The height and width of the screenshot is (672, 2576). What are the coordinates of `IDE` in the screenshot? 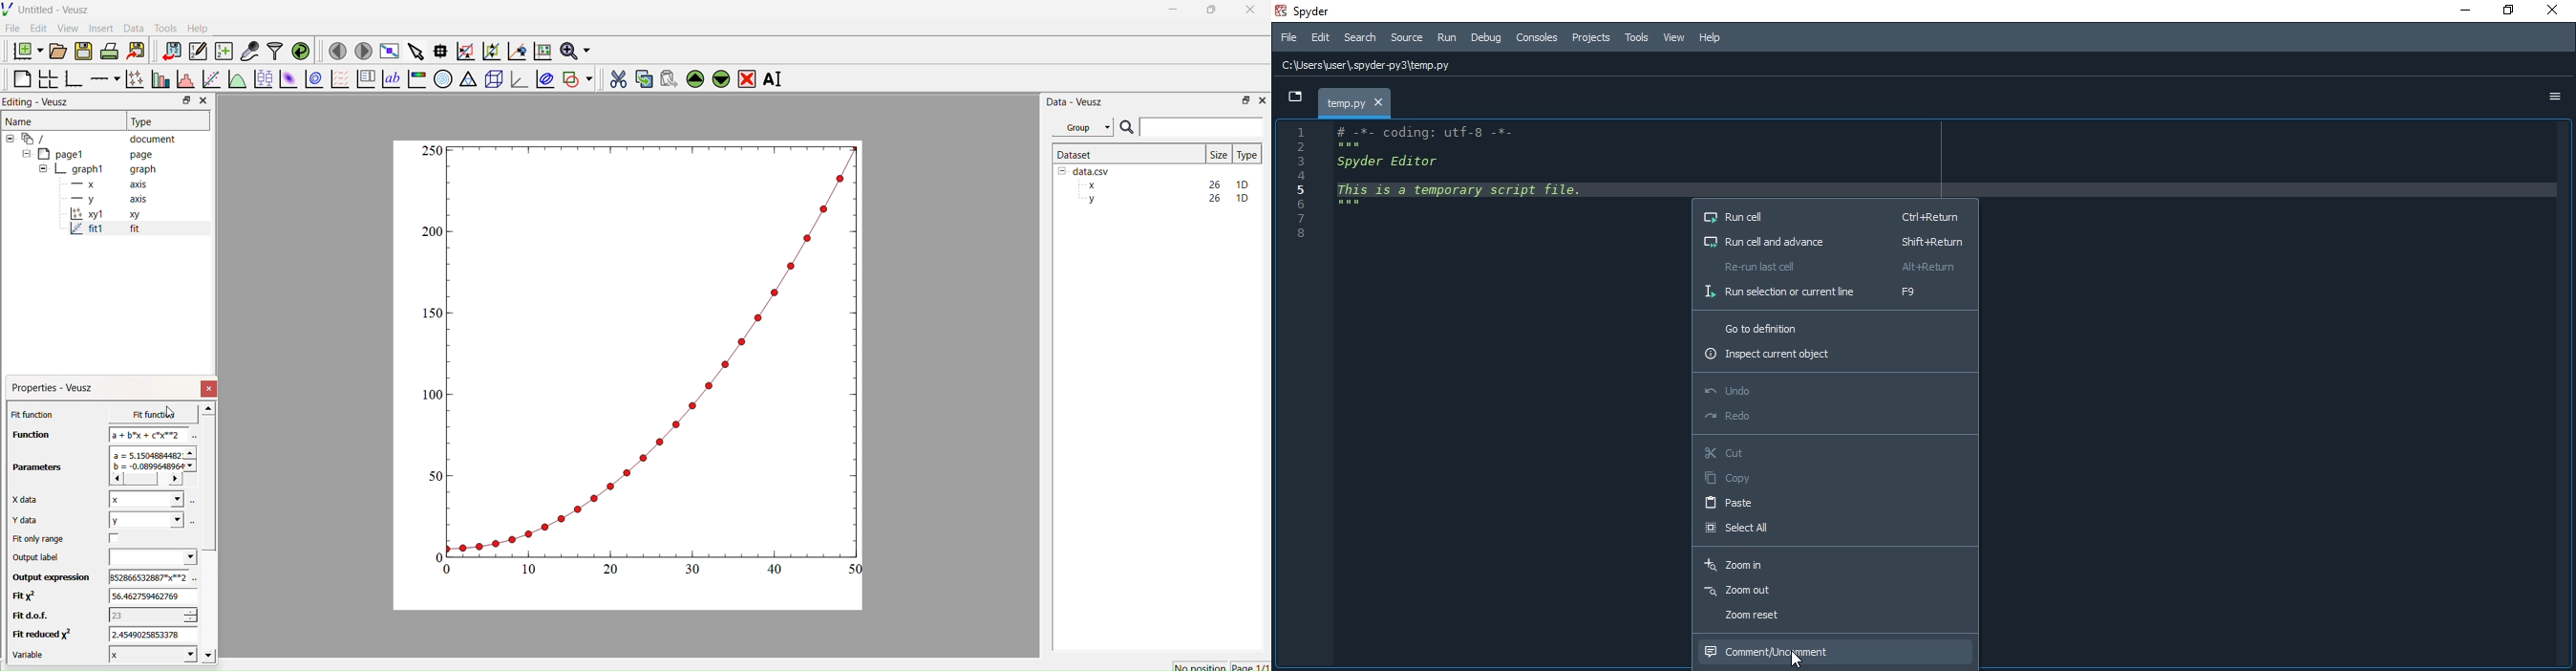 It's located at (1497, 394).